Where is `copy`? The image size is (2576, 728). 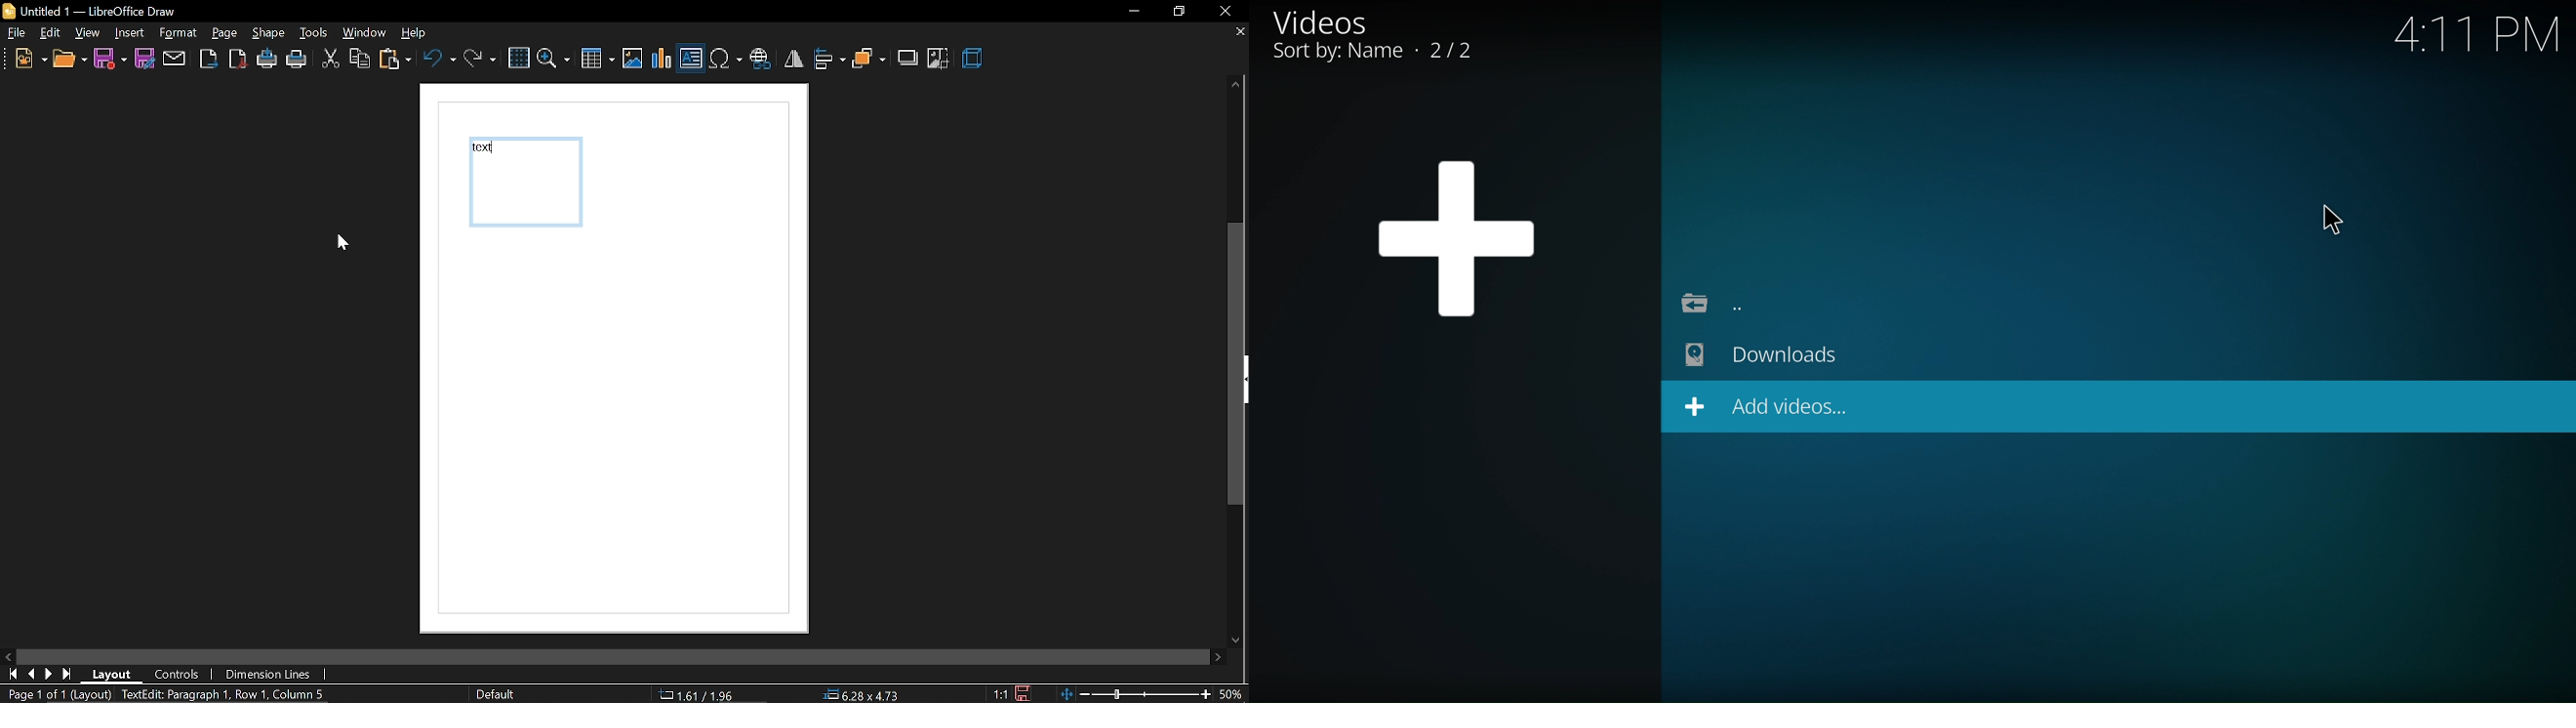
copy is located at coordinates (360, 61).